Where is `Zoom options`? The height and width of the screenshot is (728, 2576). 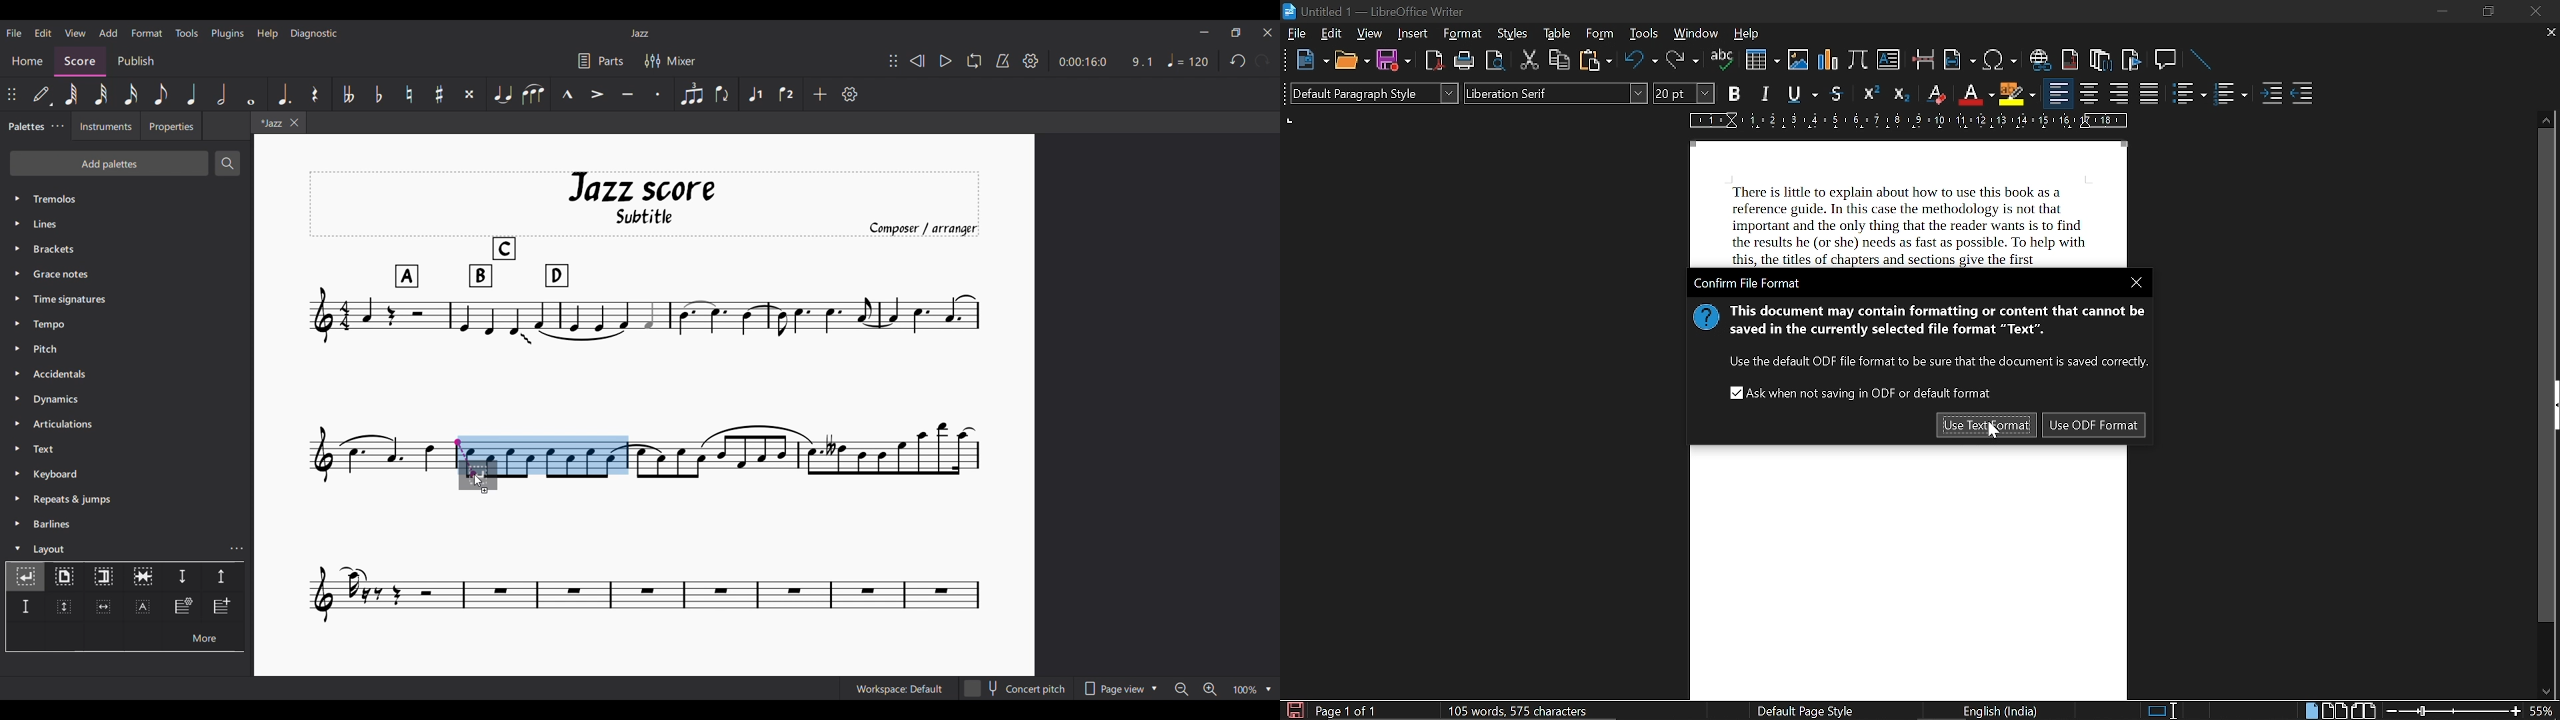
Zoom options is located at coordinates (1253, 689).